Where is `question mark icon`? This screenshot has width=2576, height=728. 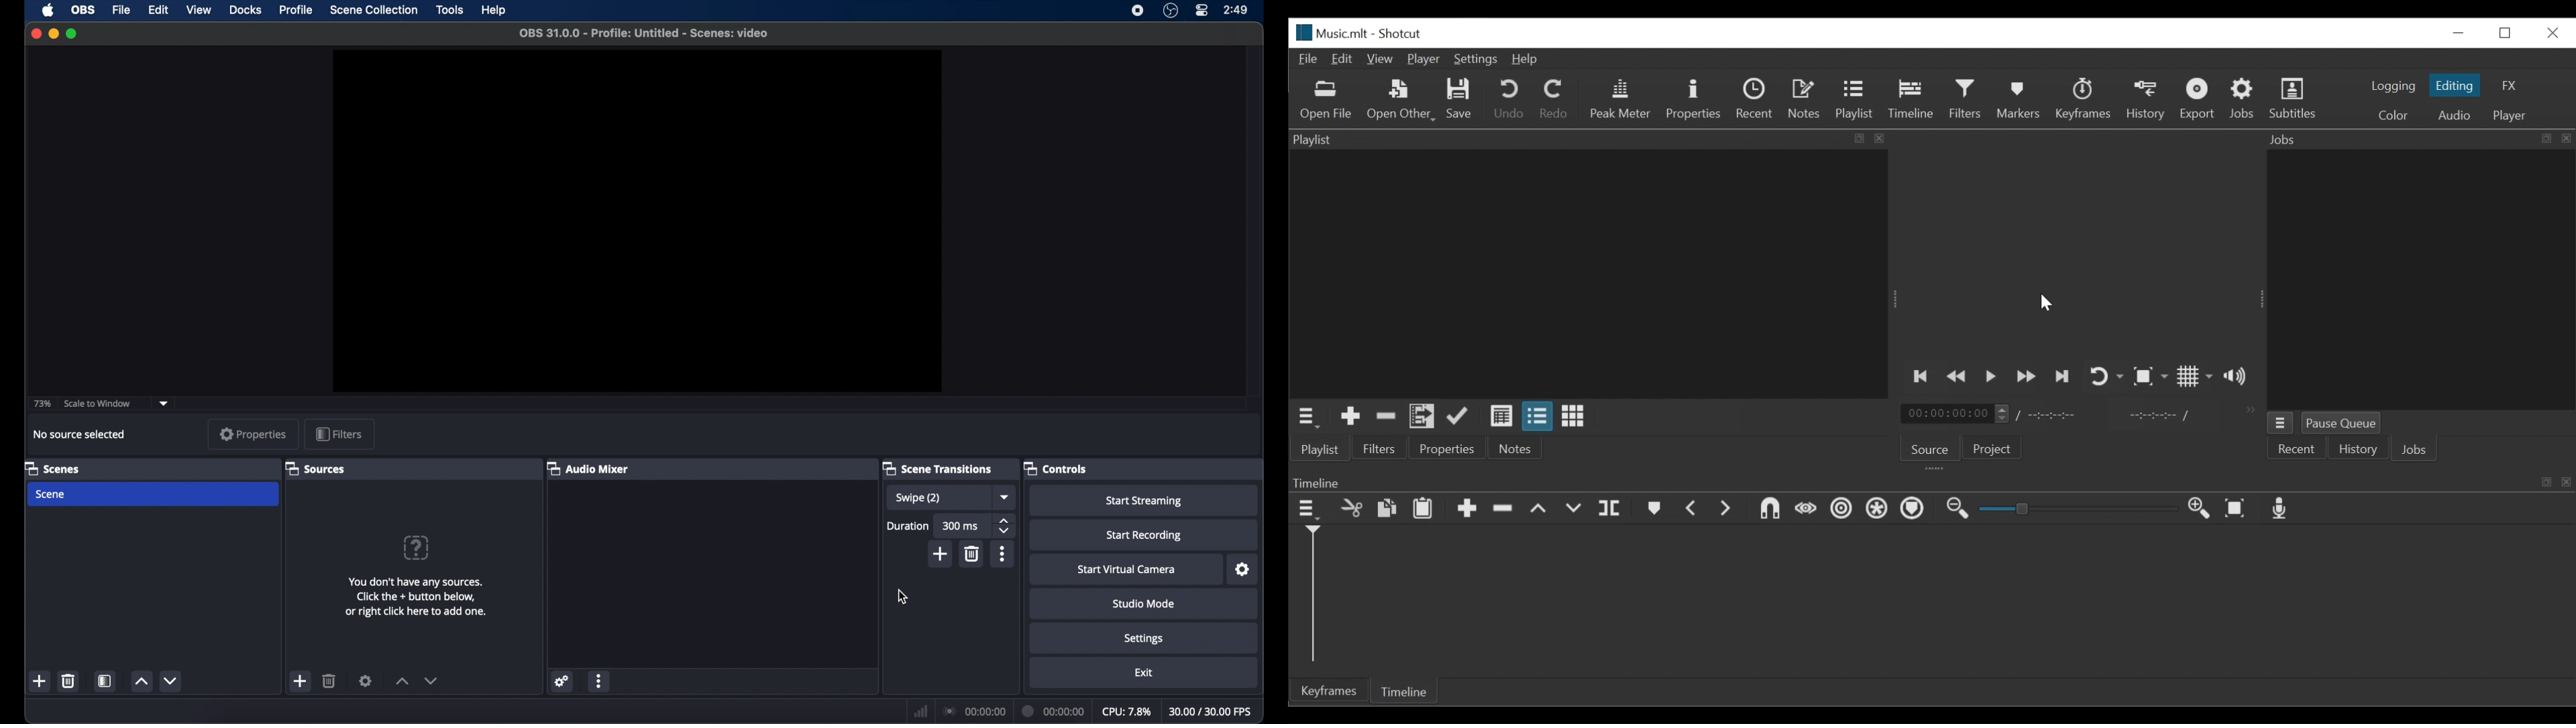 question mark icon is located at coordinates (417, 548).